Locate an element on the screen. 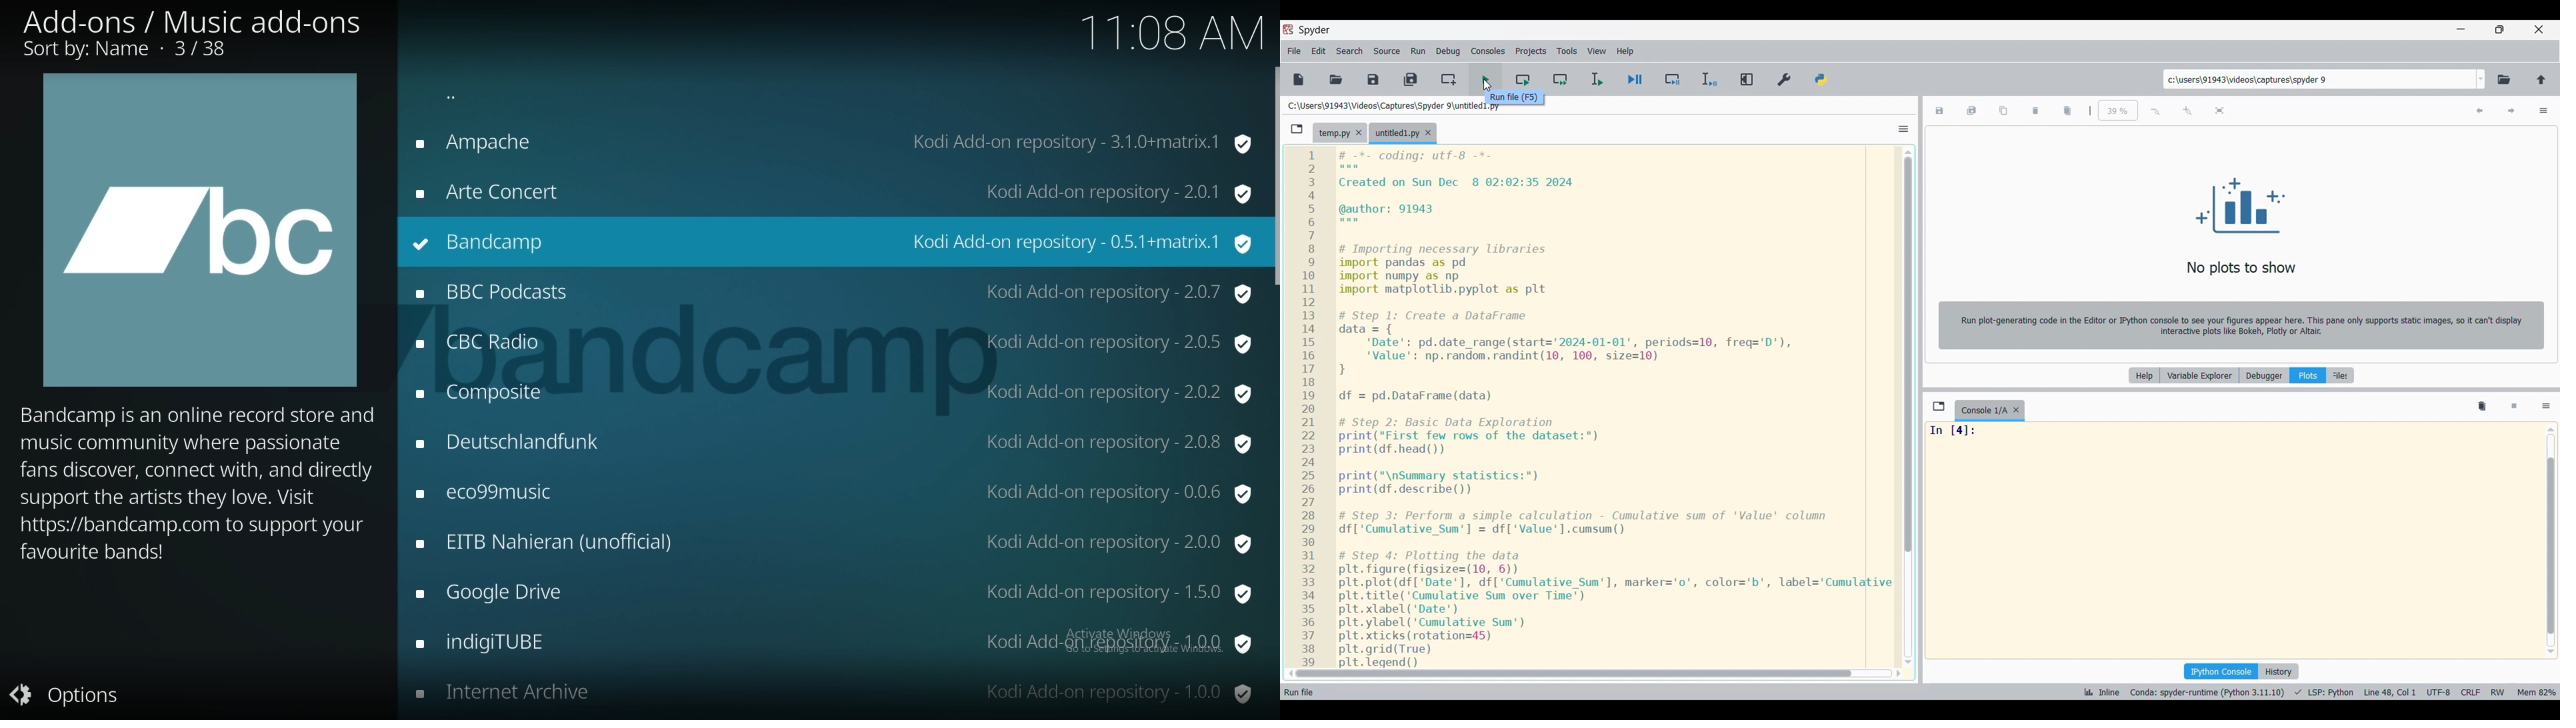 This screenshot has height=728, width=2576. Source menu is located at coordinates (1387, 51).